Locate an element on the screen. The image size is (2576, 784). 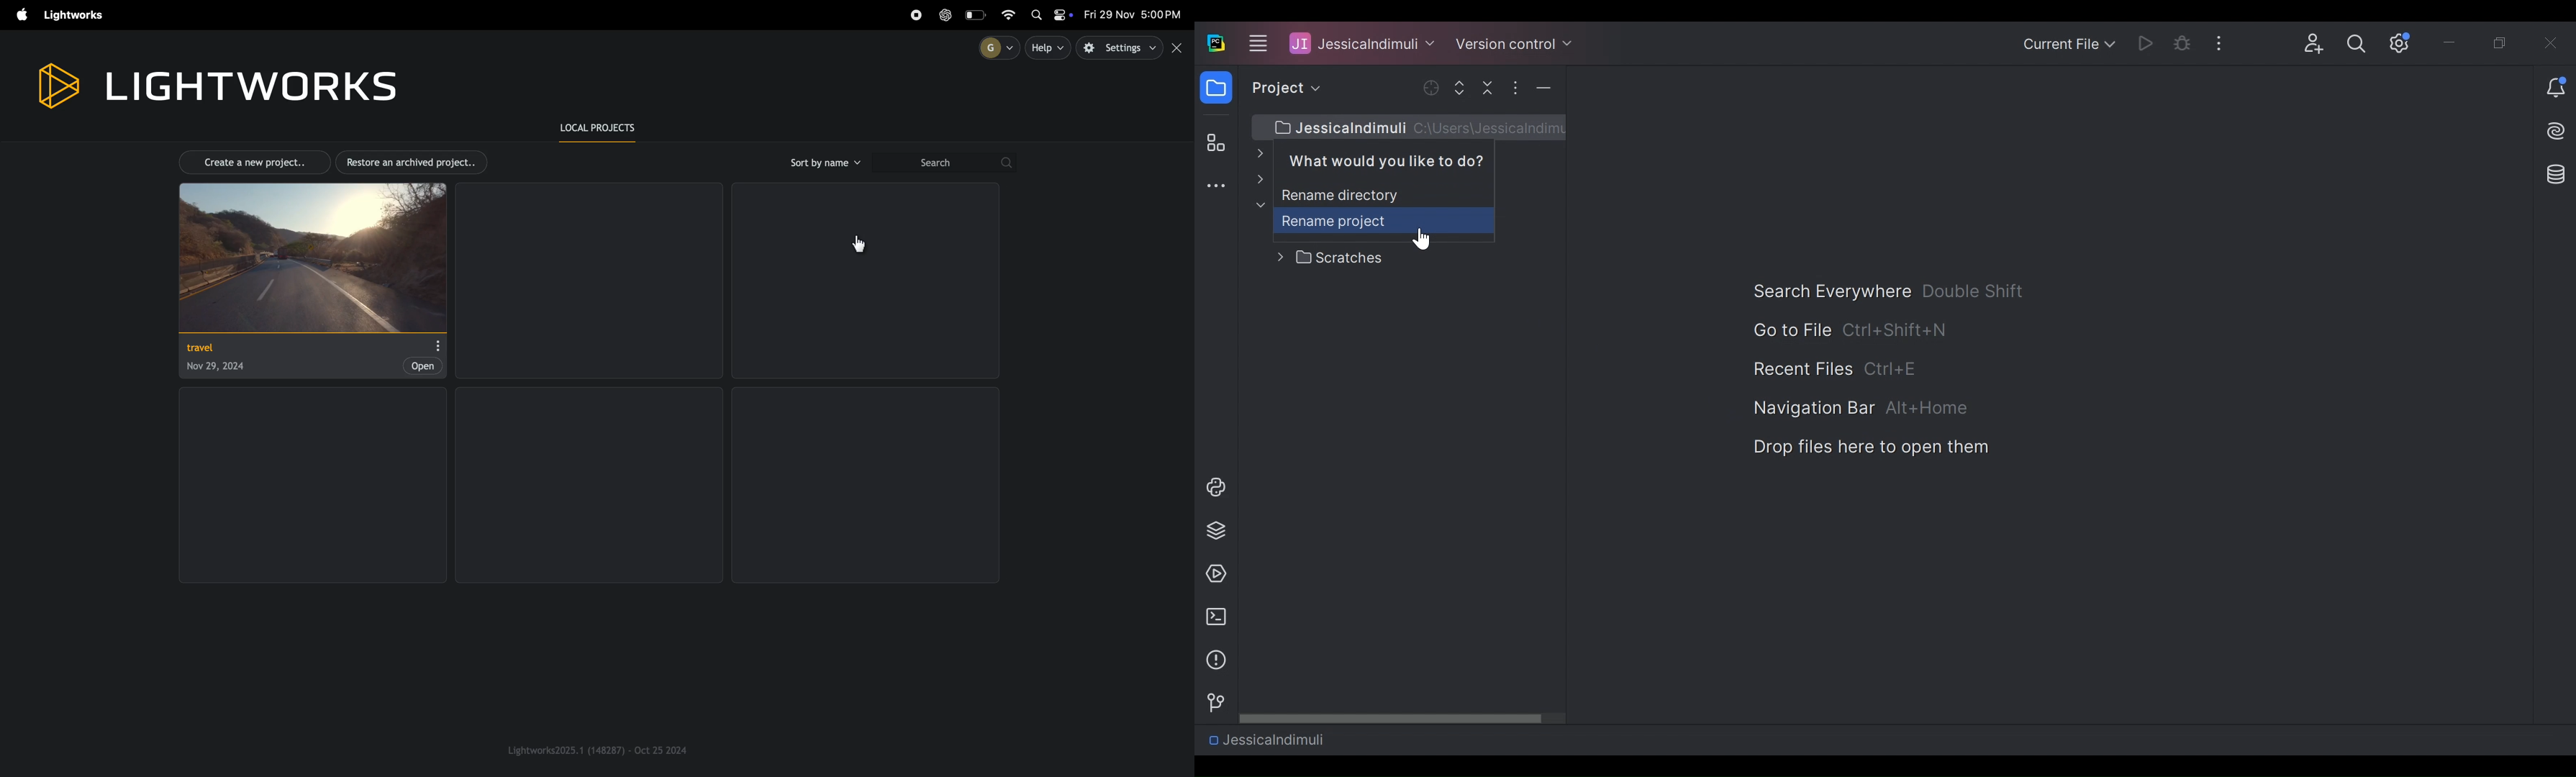
project travel is located at coordinates (309, 280).